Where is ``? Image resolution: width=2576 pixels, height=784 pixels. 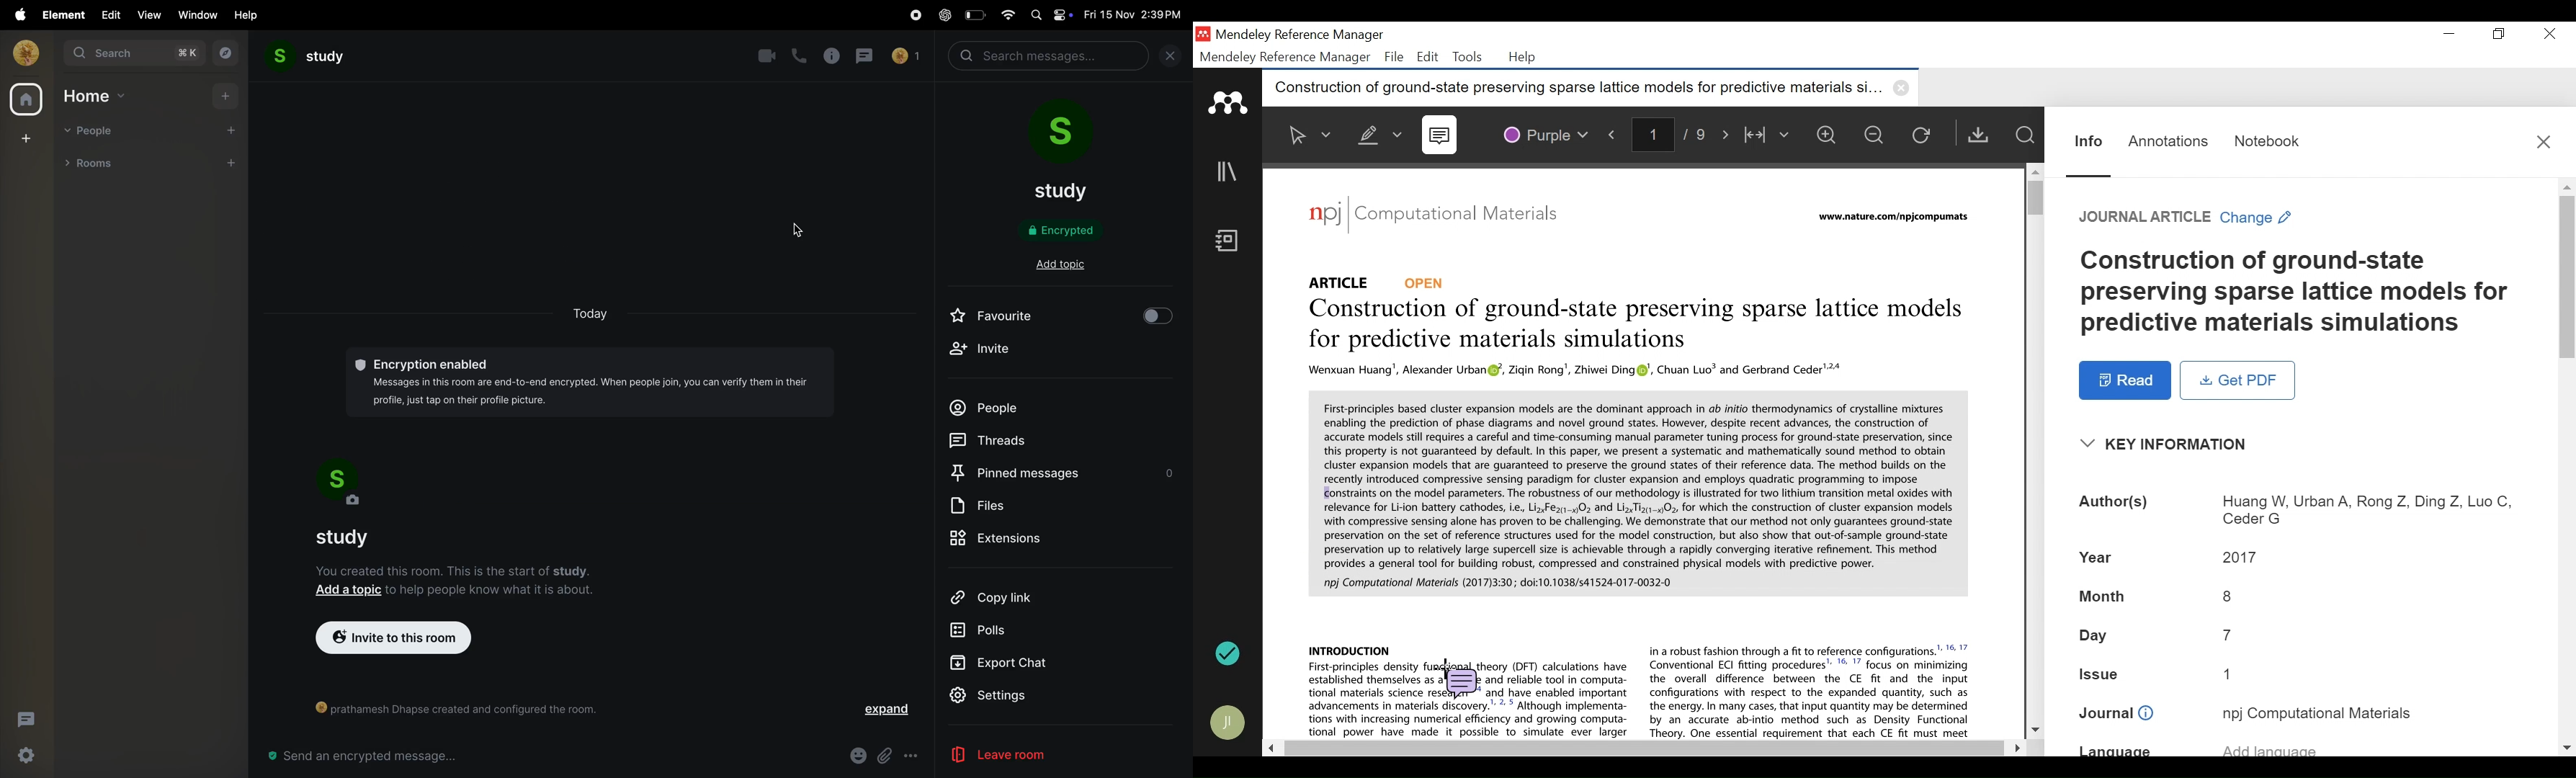  is located at coordinates (885, 755).